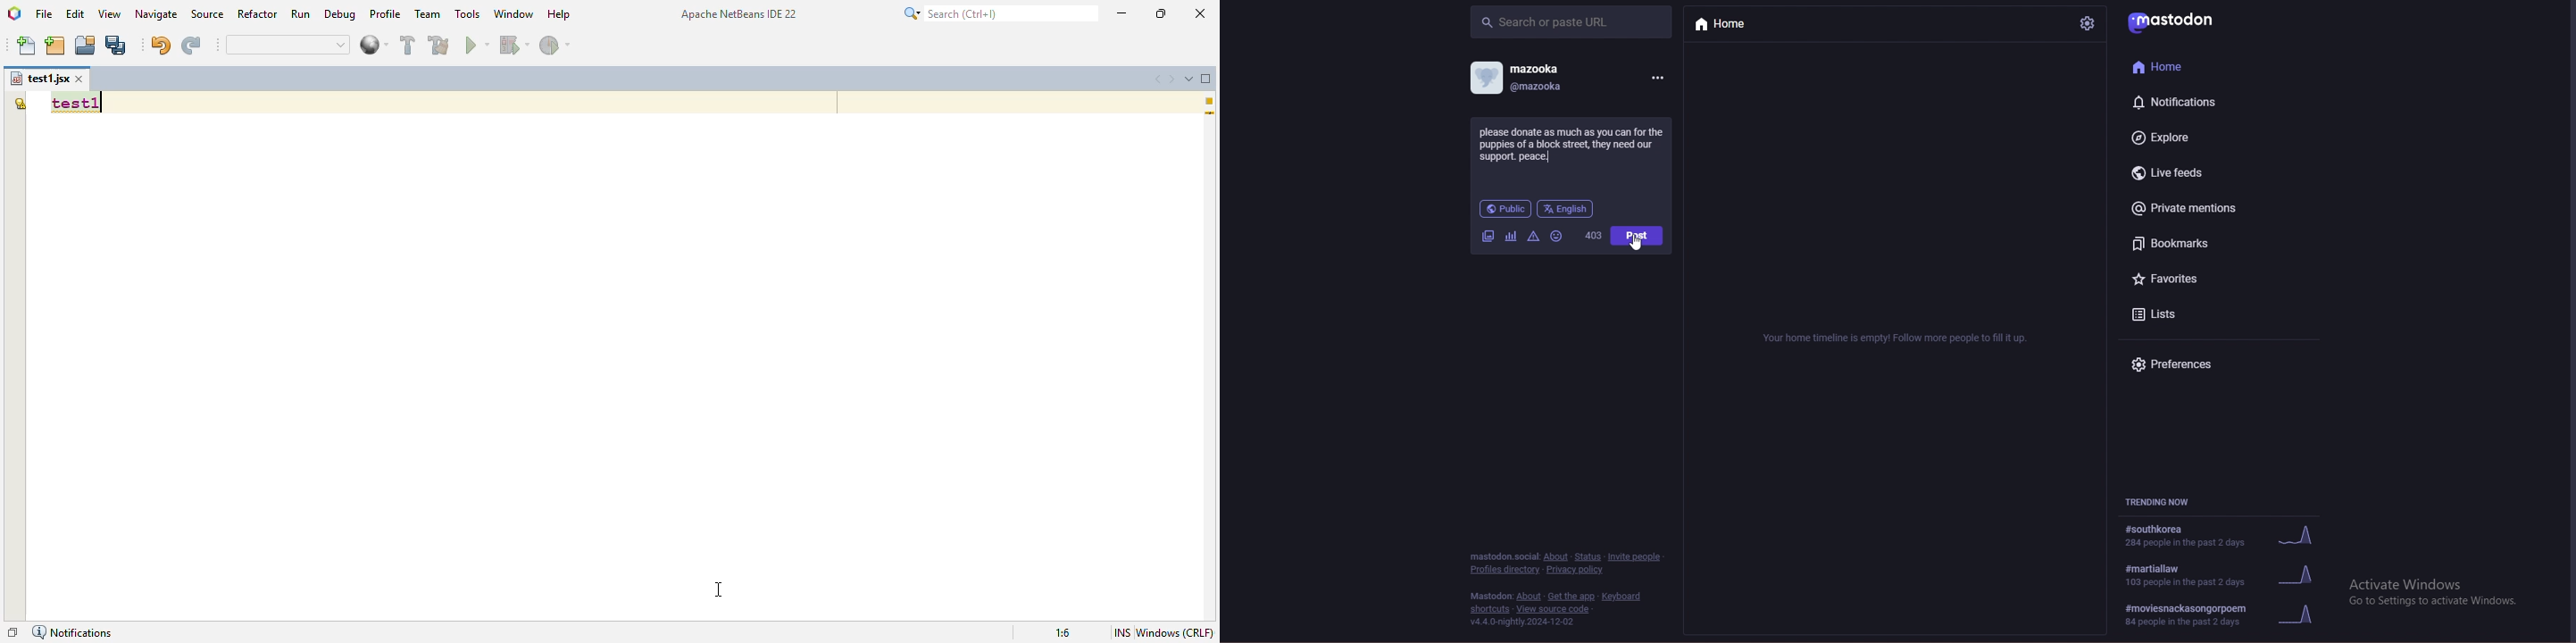  I want to click on scroll documents left, so click(1155, 79).